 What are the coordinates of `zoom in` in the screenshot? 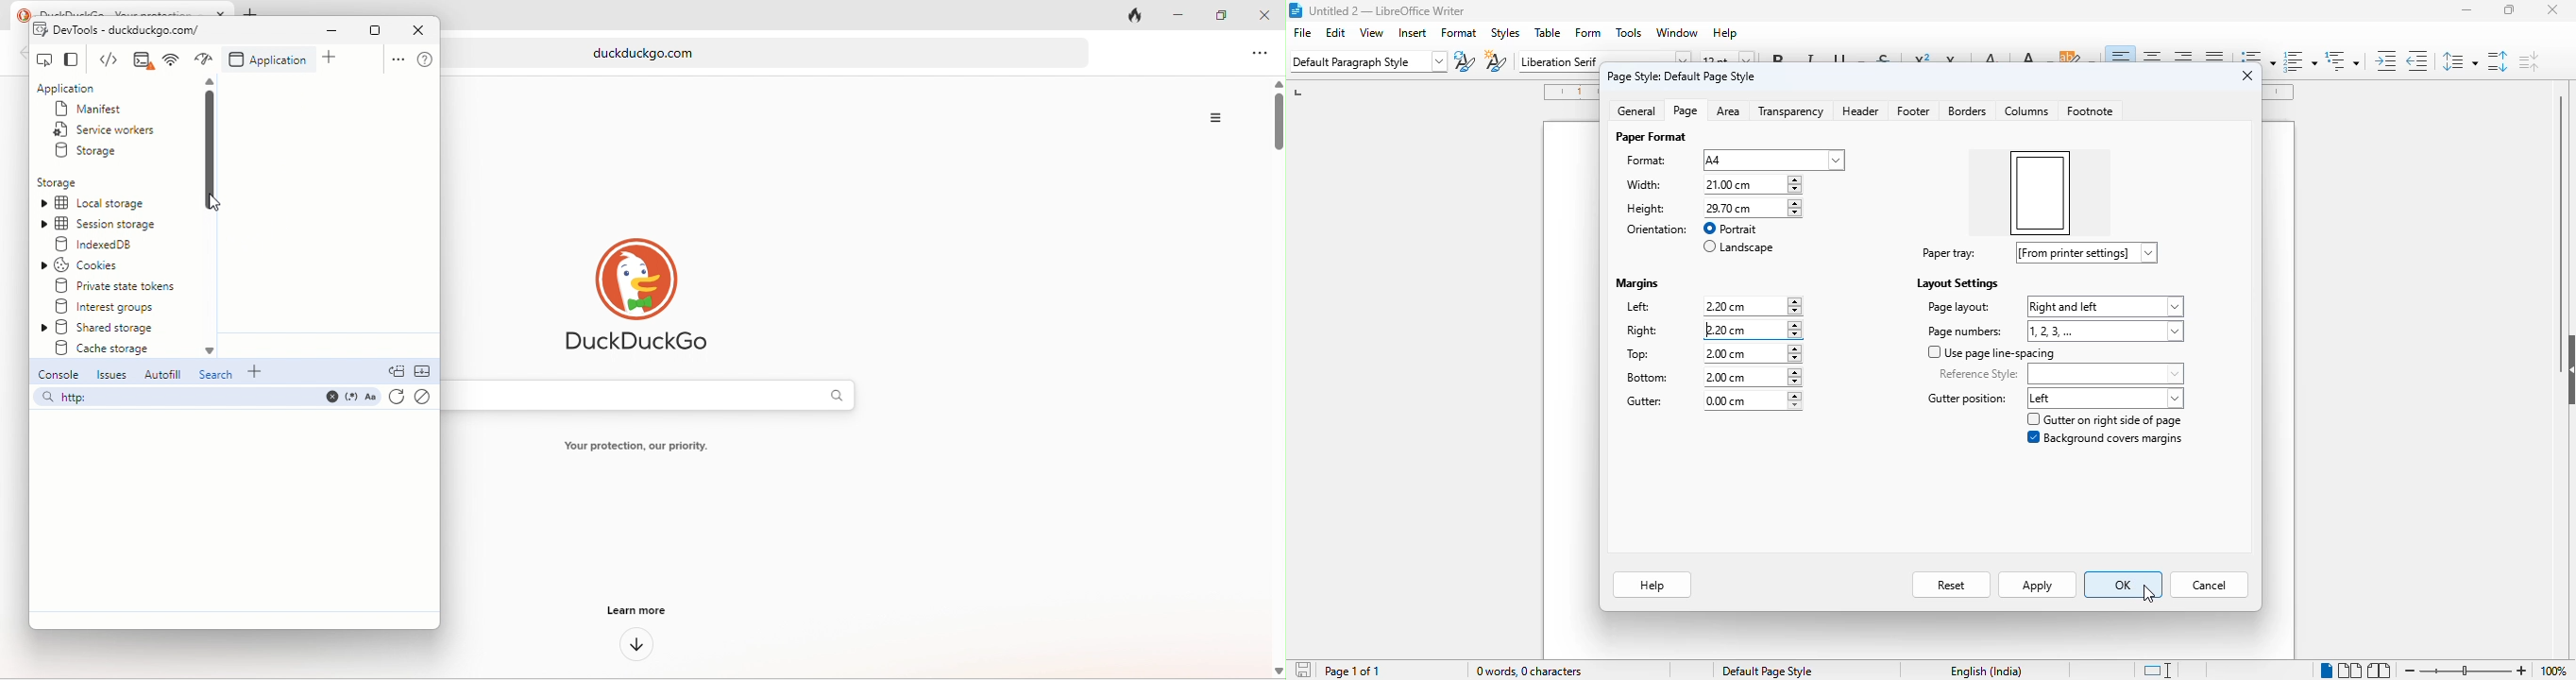 It's located at (2521, 671).